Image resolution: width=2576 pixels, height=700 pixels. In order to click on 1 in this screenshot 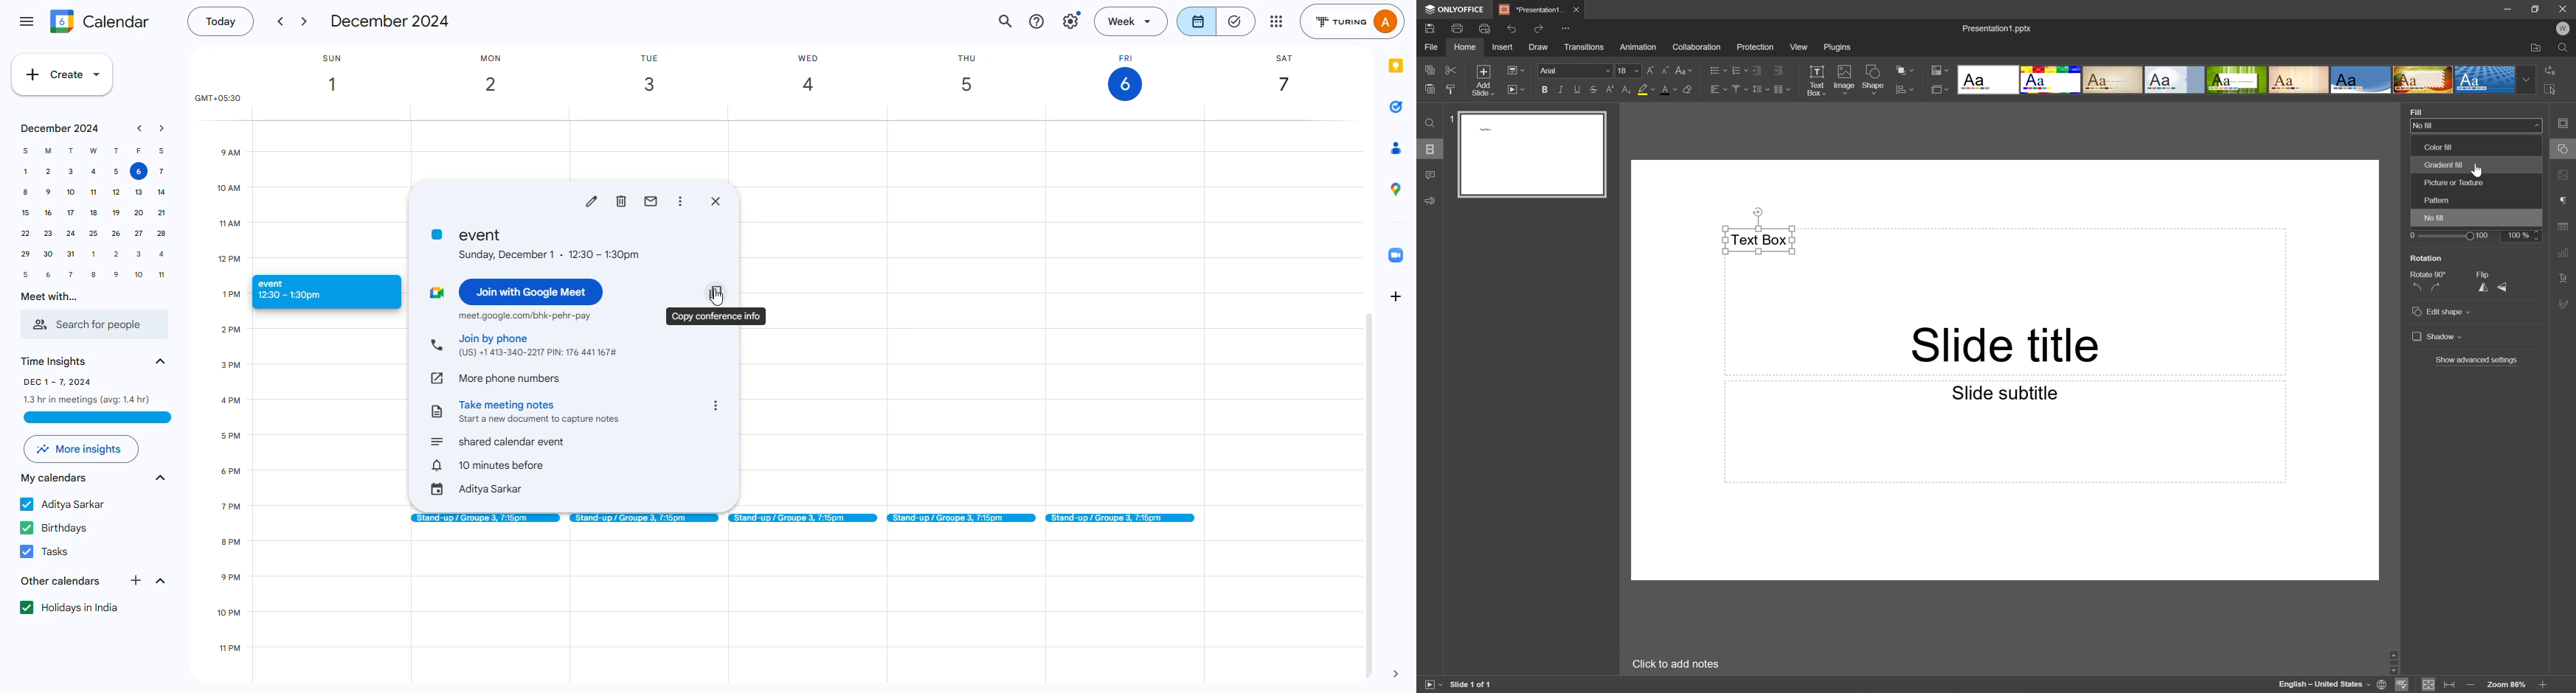, I will do `click(94, 255)`.